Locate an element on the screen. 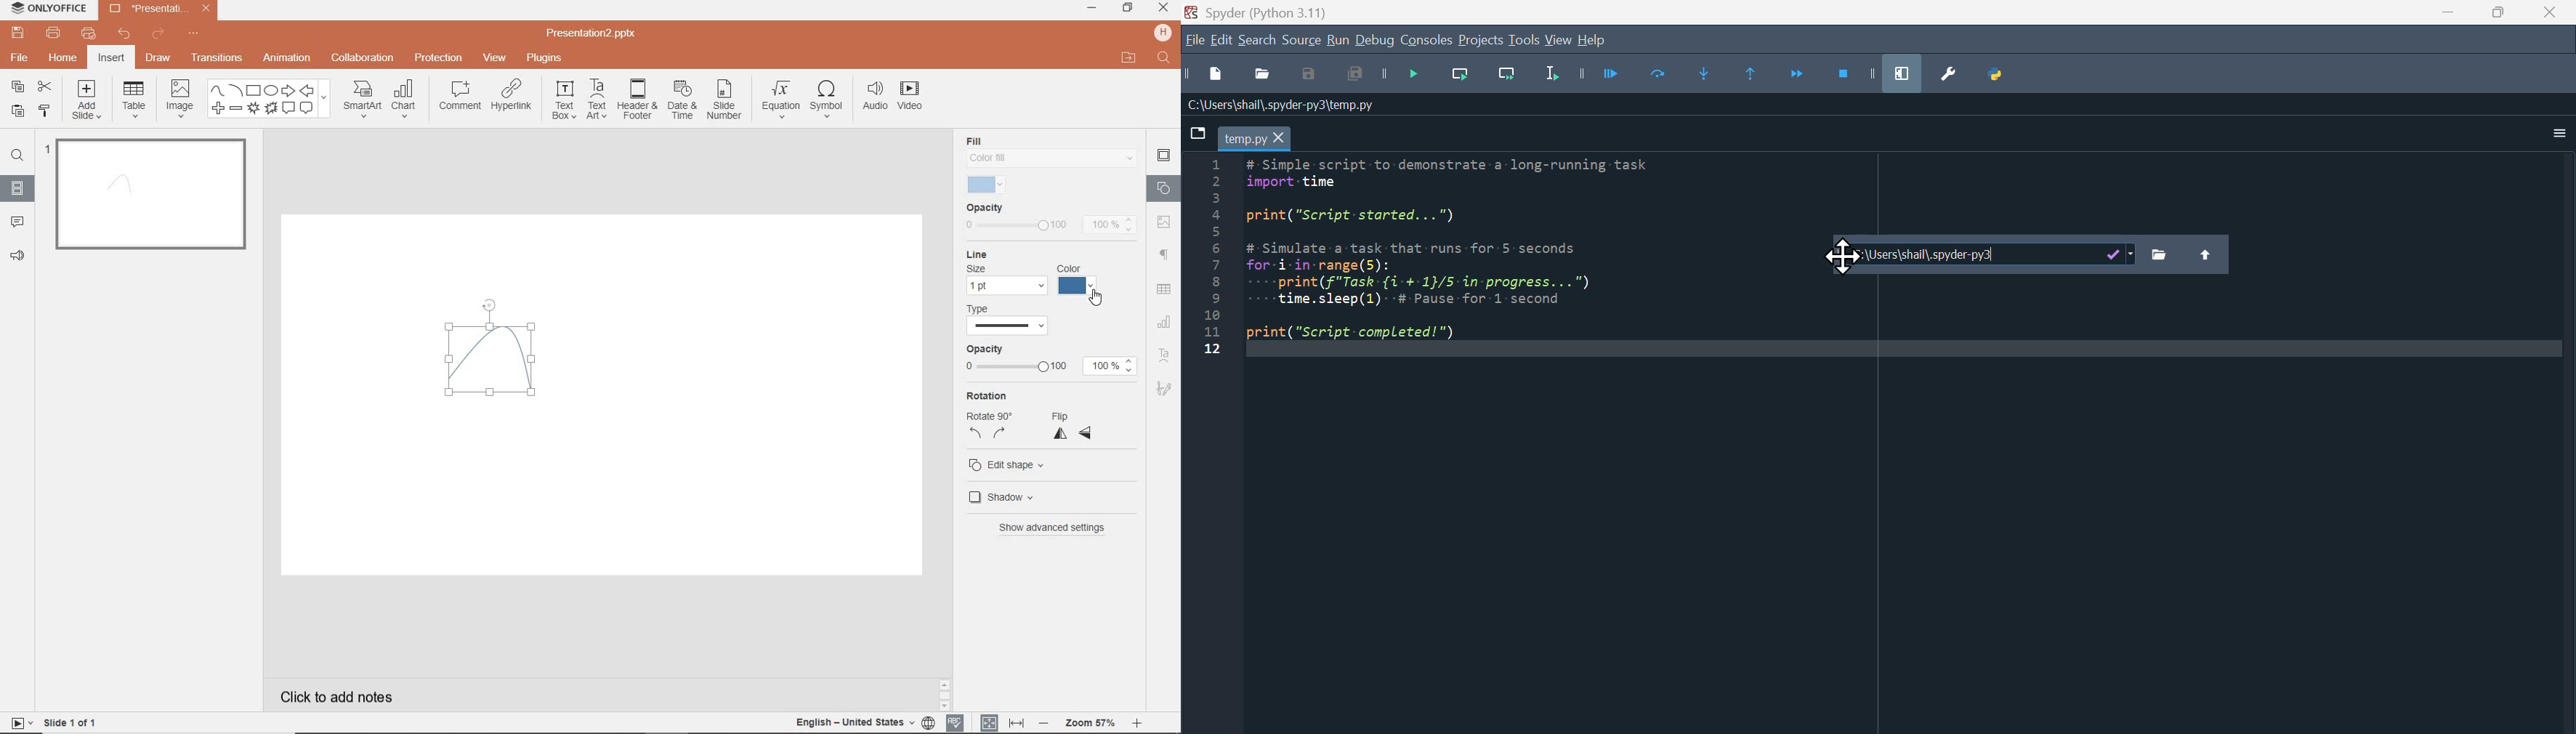 This screenshot has height=756, width=2576. TEXT ART SETTINGS is located at coordinates (1166, 356).